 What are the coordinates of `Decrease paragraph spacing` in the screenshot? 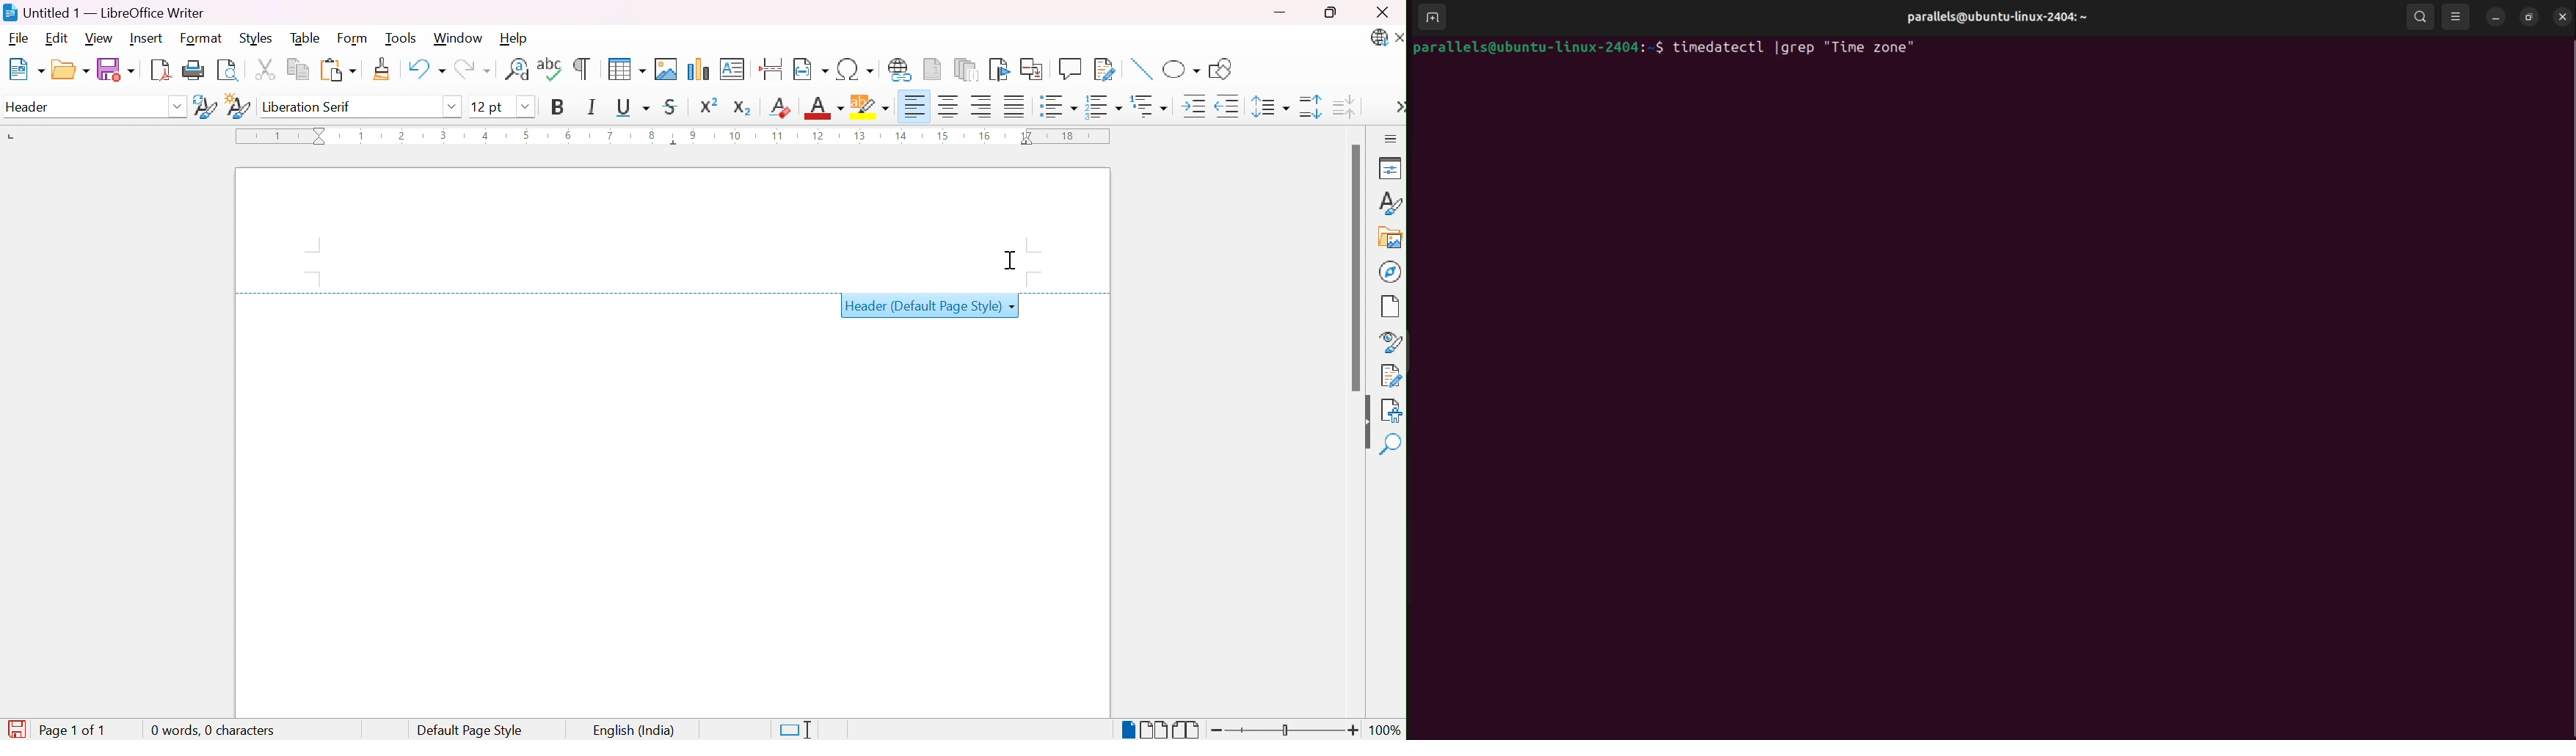 It's located at (1347, 108).